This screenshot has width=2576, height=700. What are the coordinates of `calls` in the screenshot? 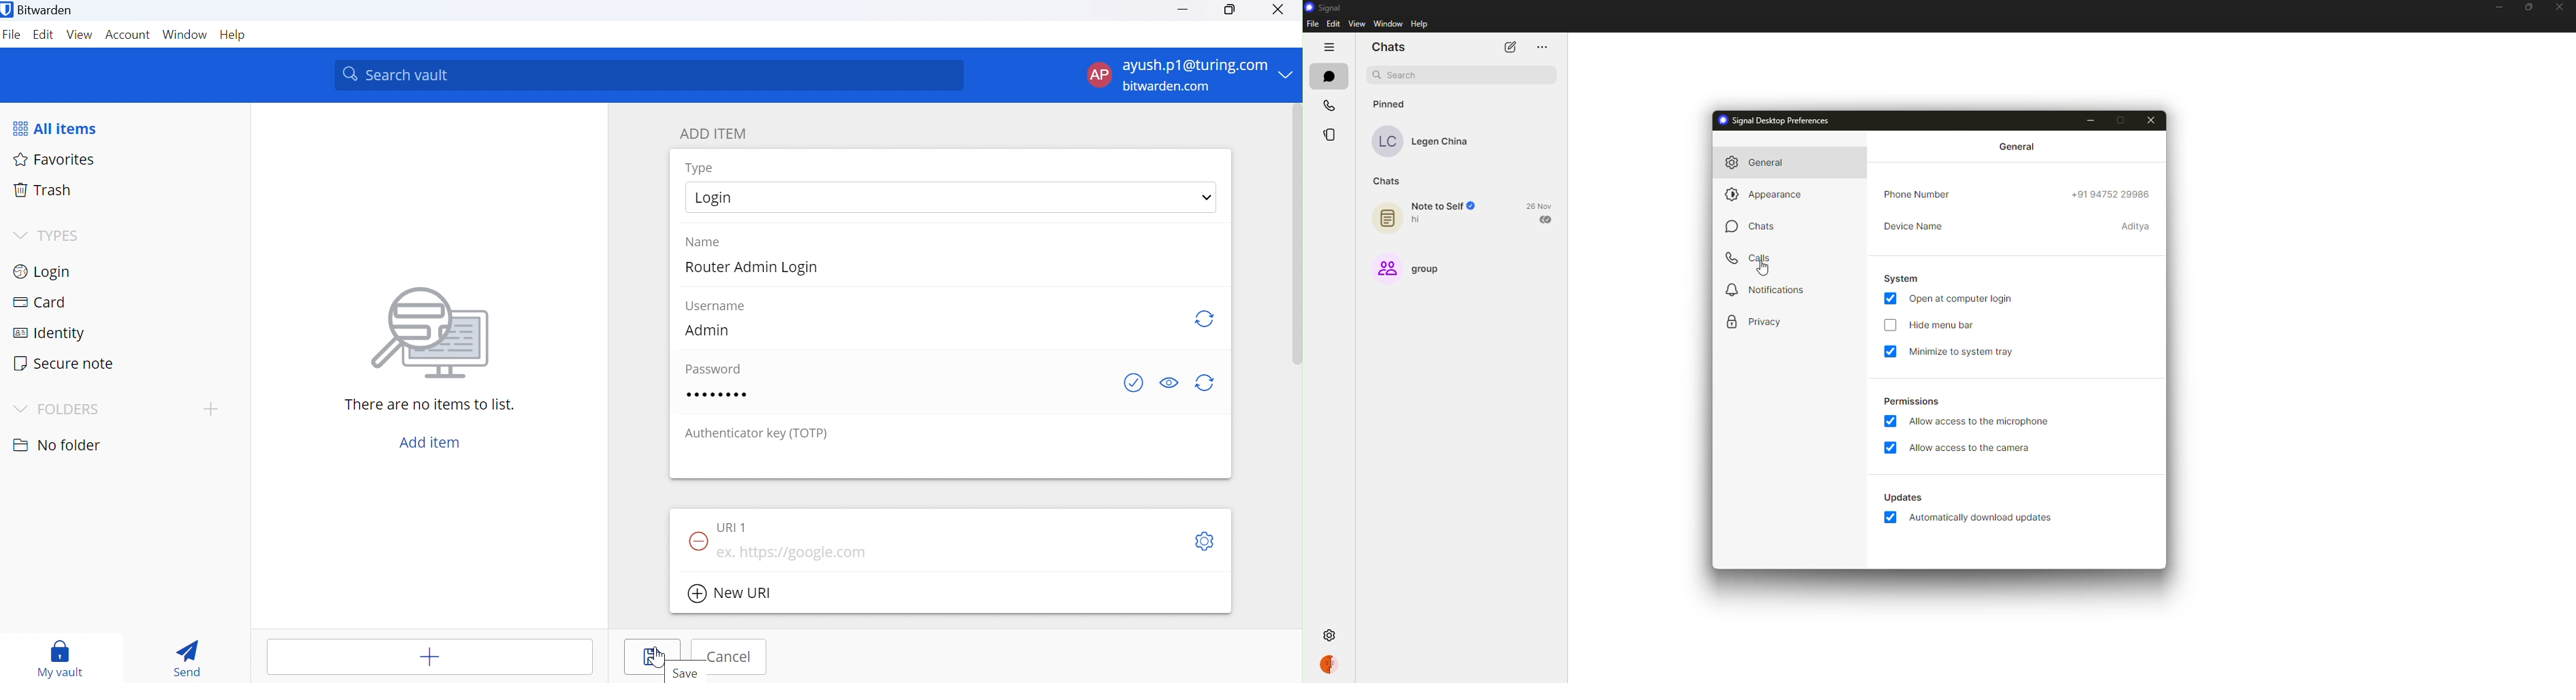 It's located at (1327, 105).